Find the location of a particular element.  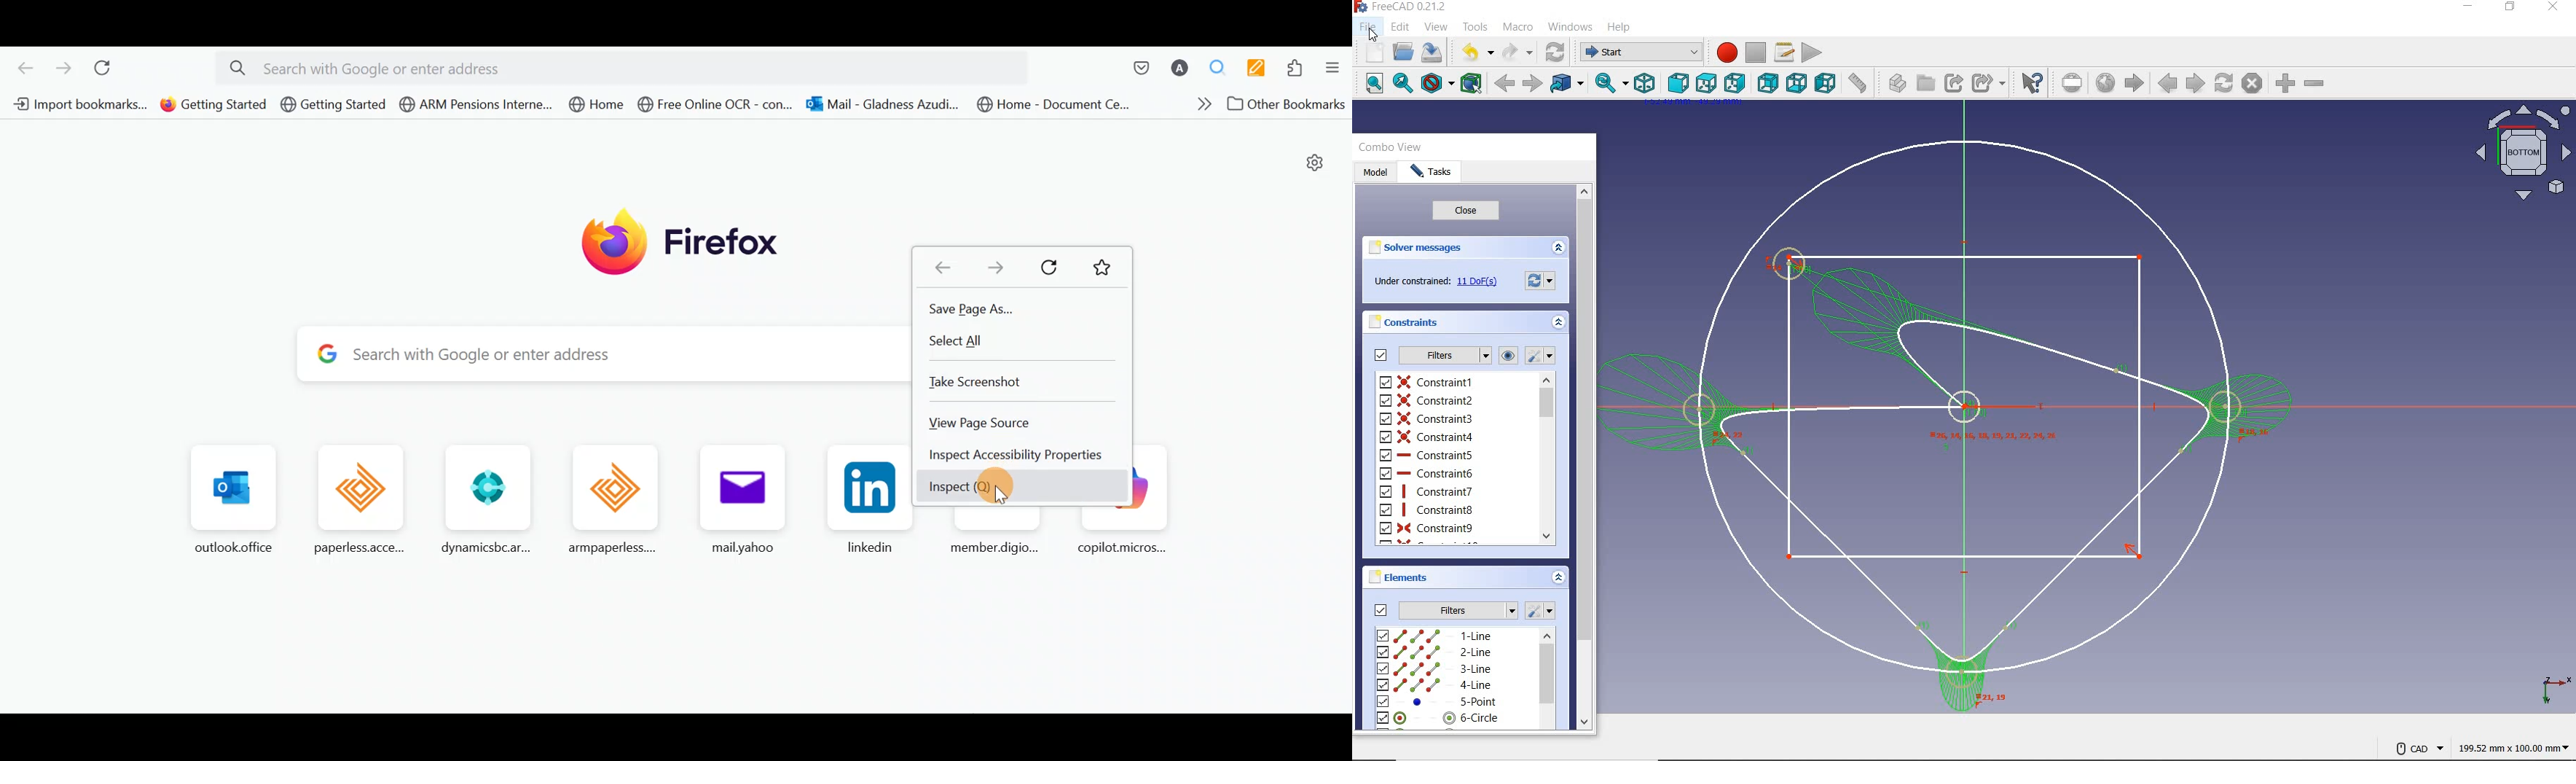

create part is located at coordinates (1893, 82).